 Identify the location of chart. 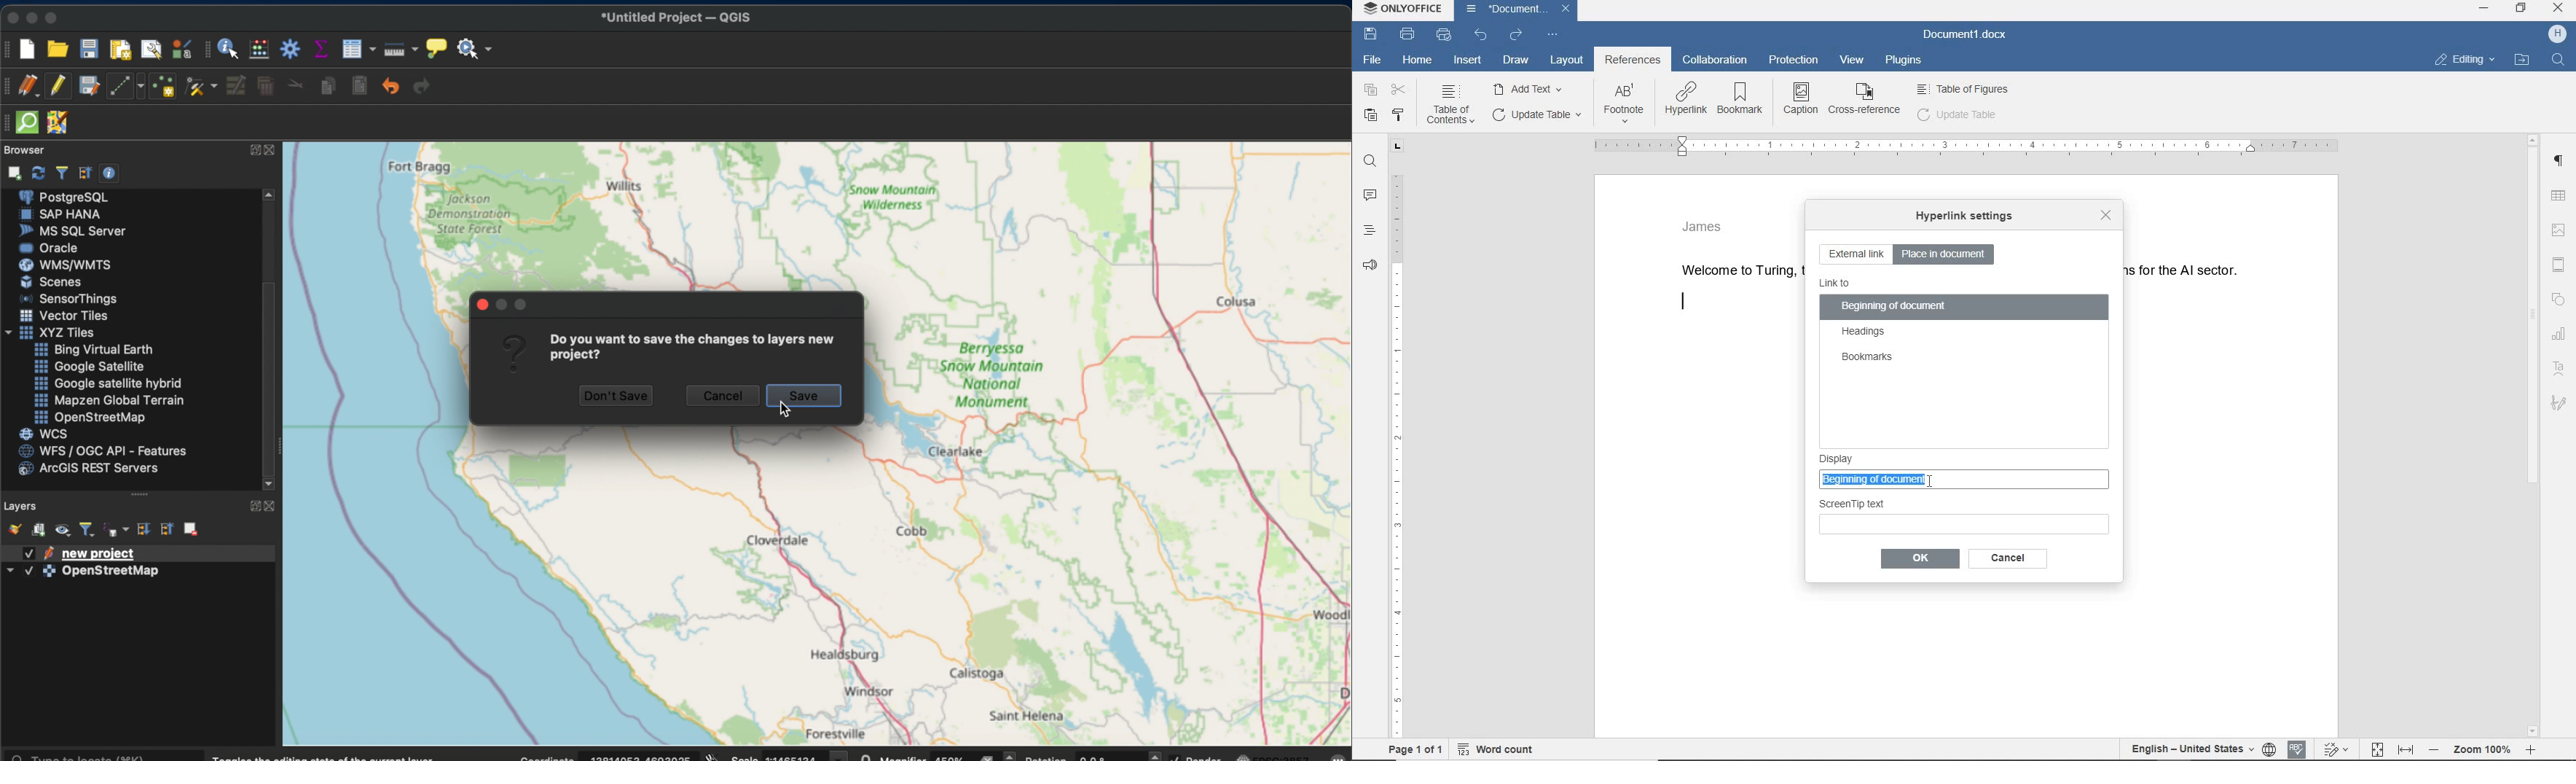
(2560, 336).